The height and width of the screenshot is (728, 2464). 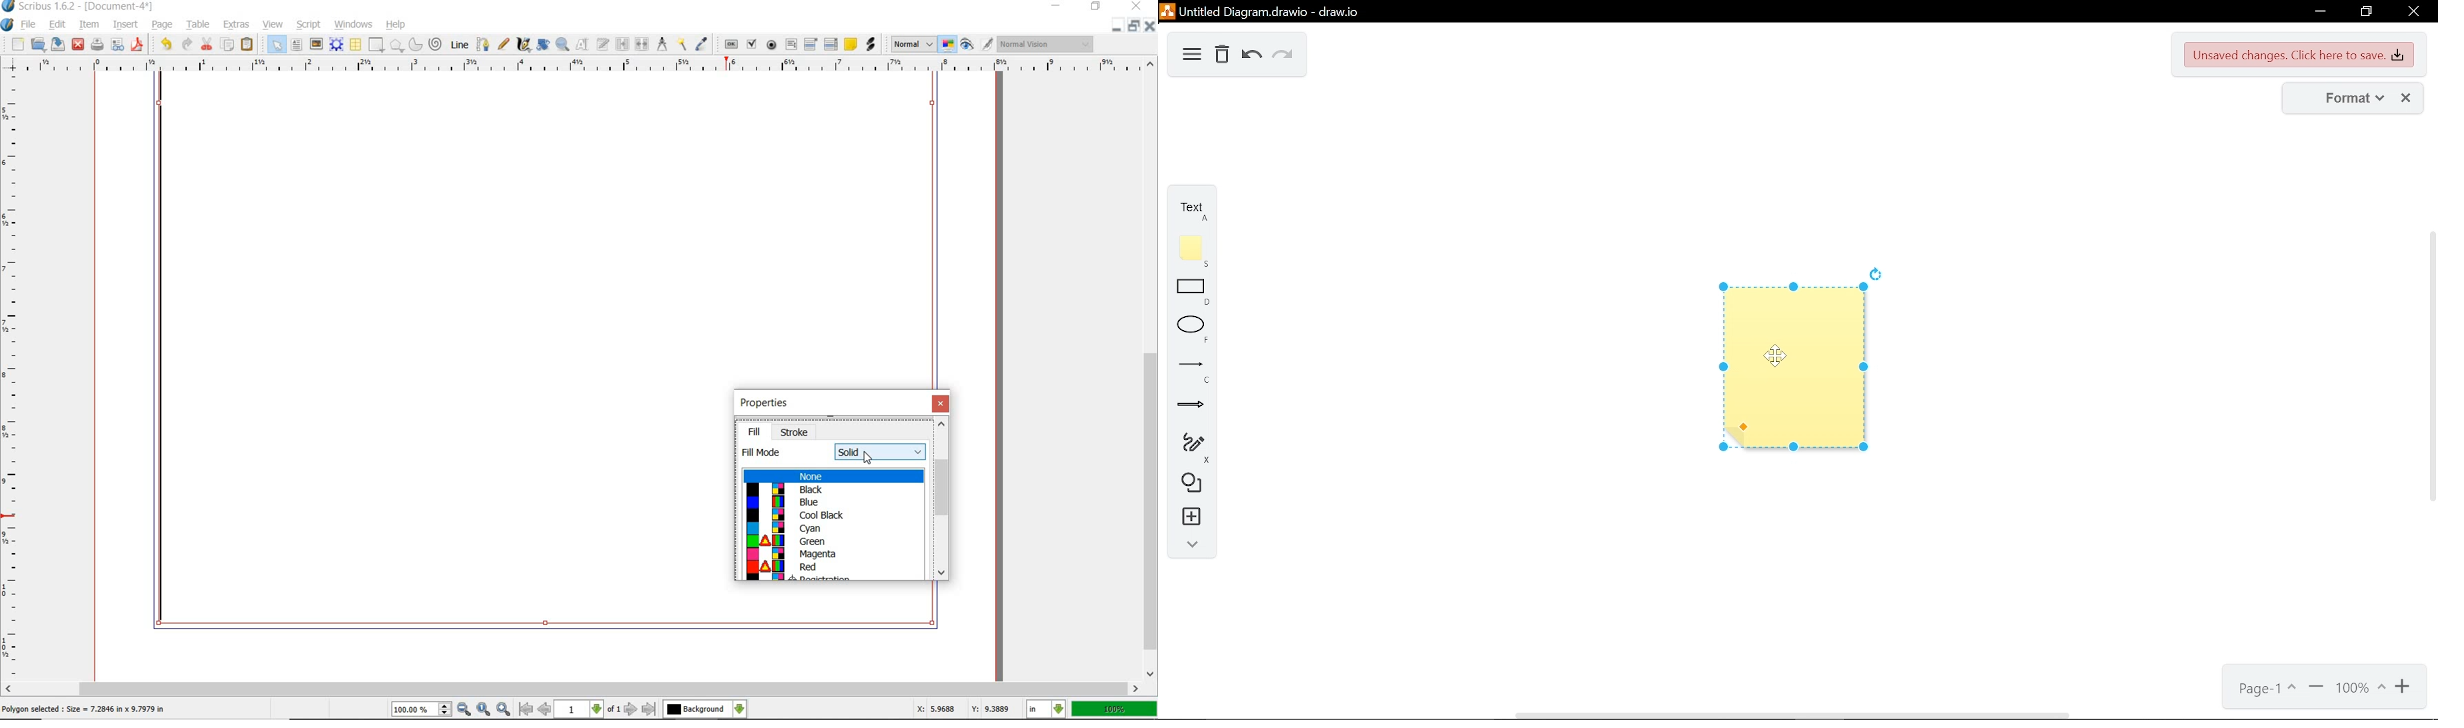 I want to click on eye dropper, so click(x=702, y=42).